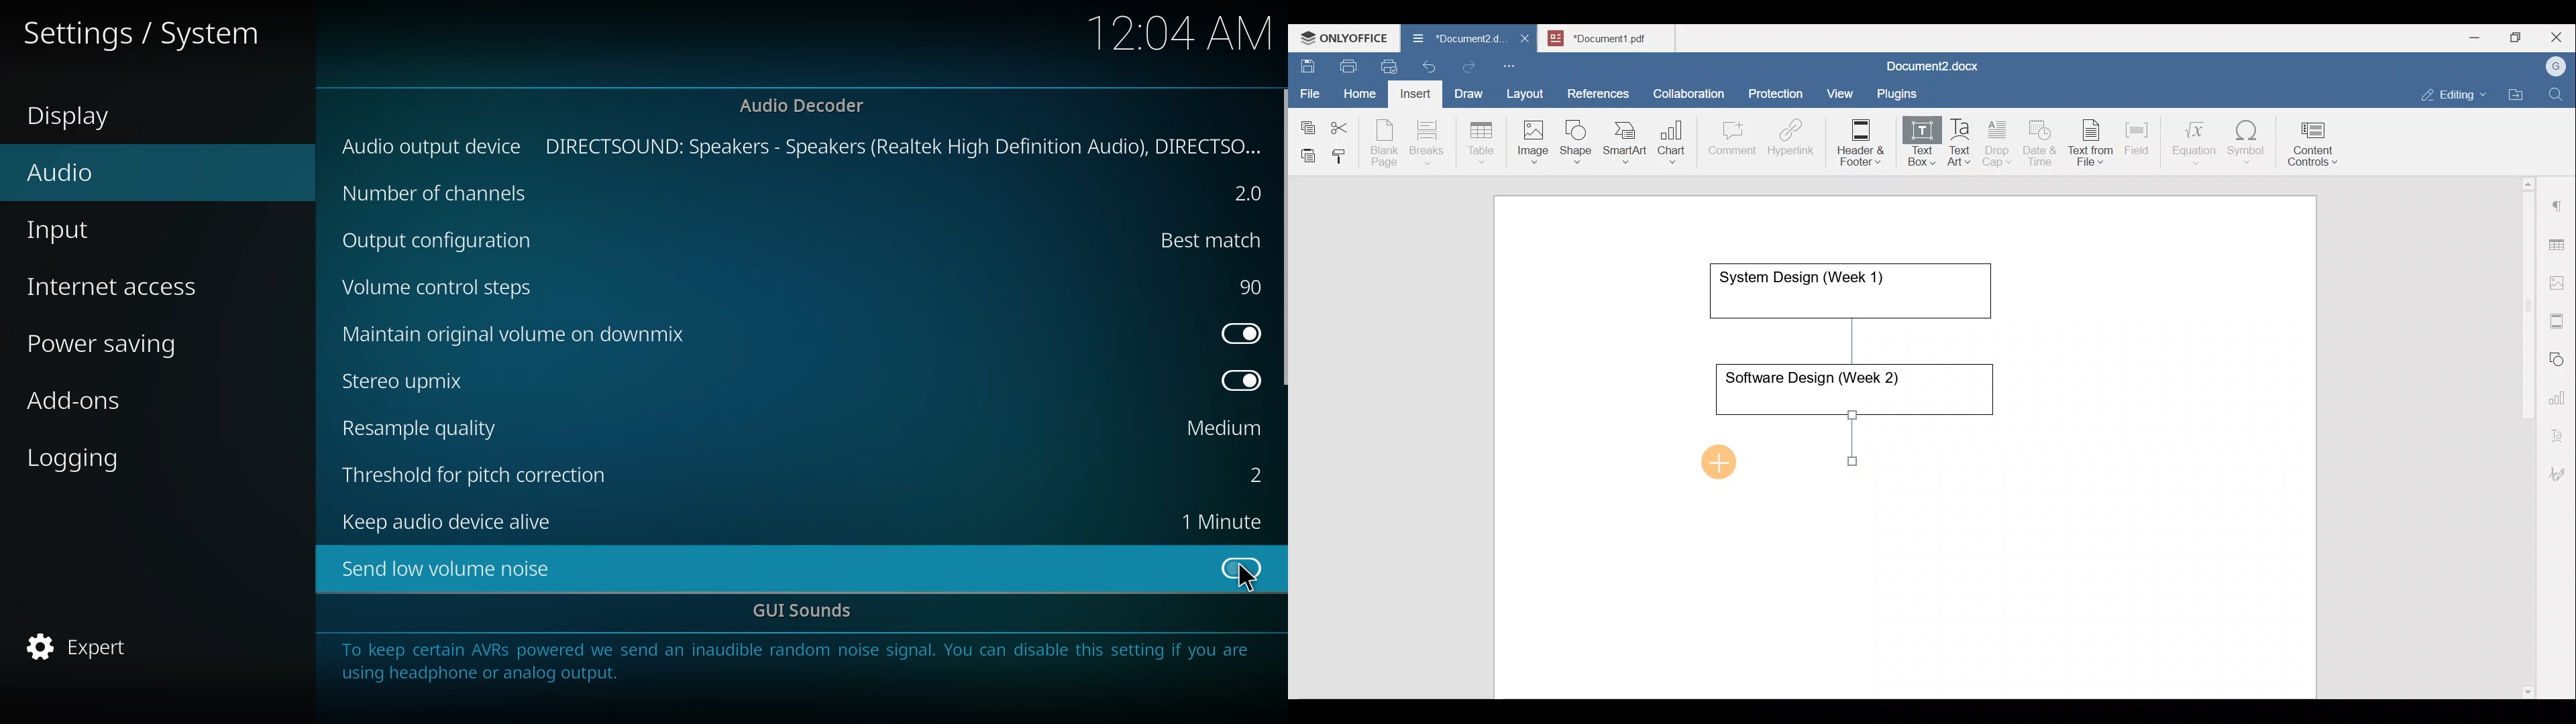 Image resolution: width=2576 pixels, height=728 pixels. What do you see at coordinates (1346, 64) in the screenshot?
I see `Print file` at bounding box center [1346, 64].